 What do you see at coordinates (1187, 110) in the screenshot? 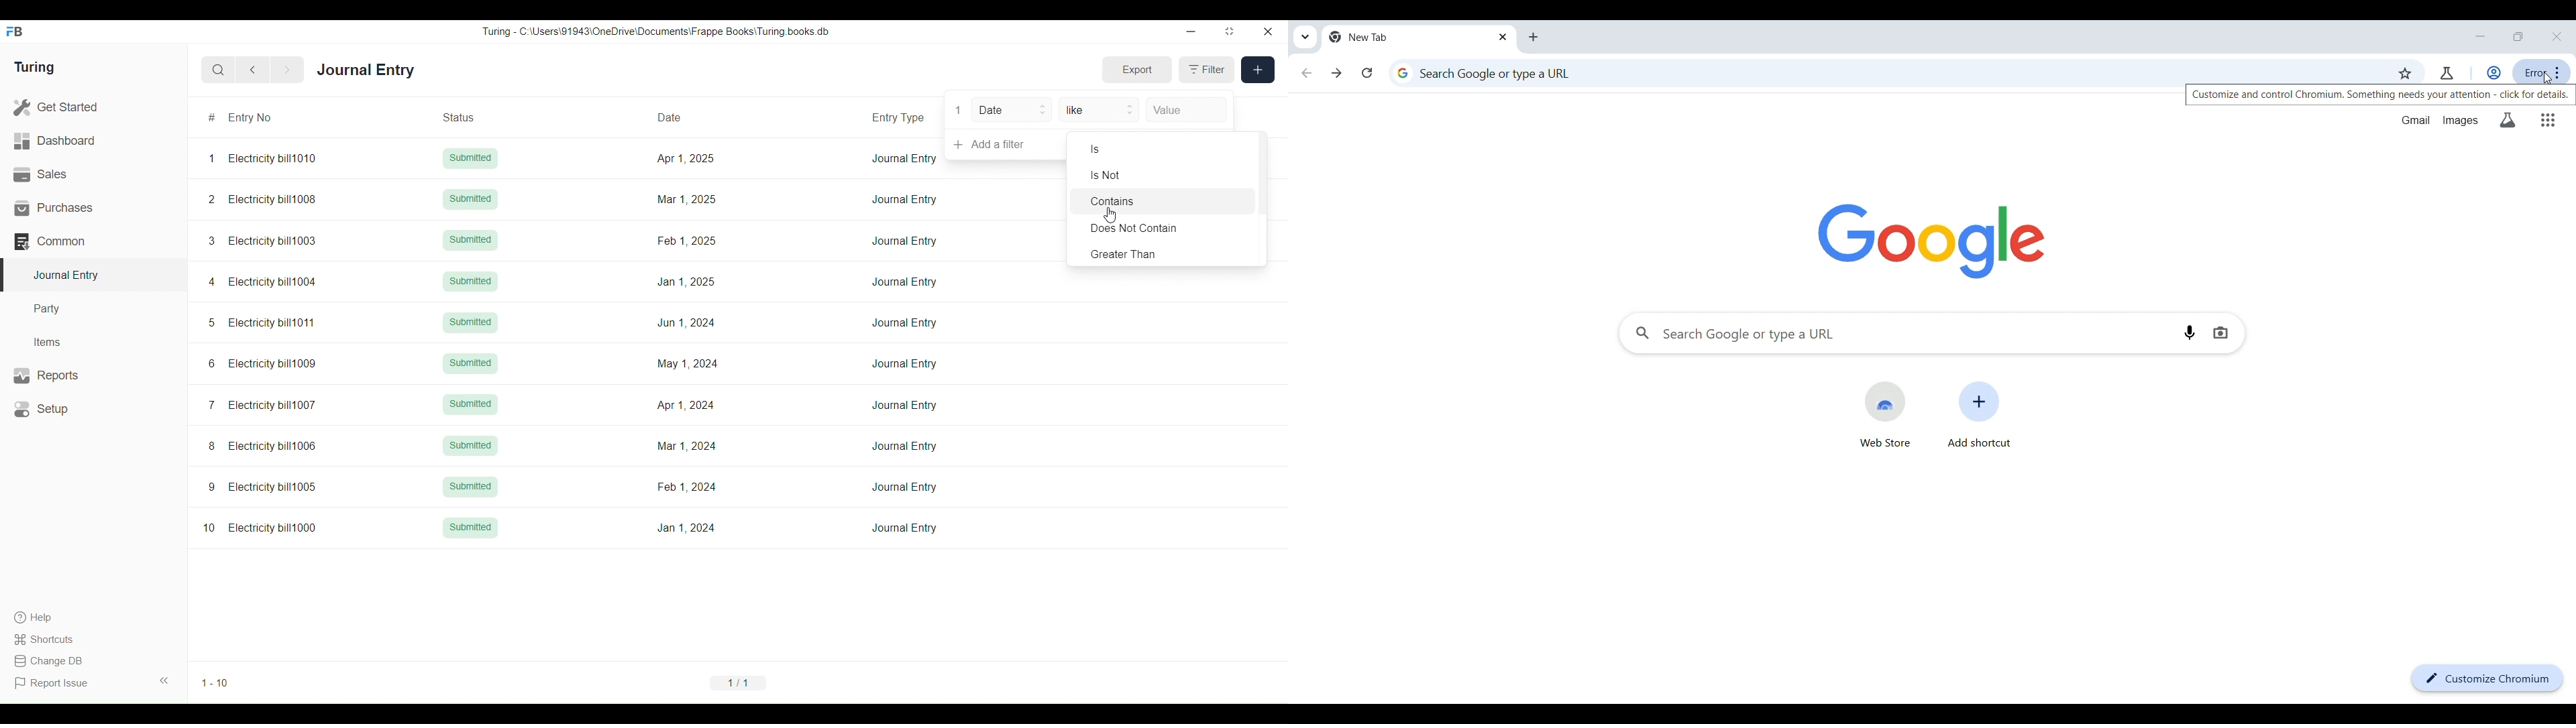
I see `Value` at bounding box center [1187, 110].